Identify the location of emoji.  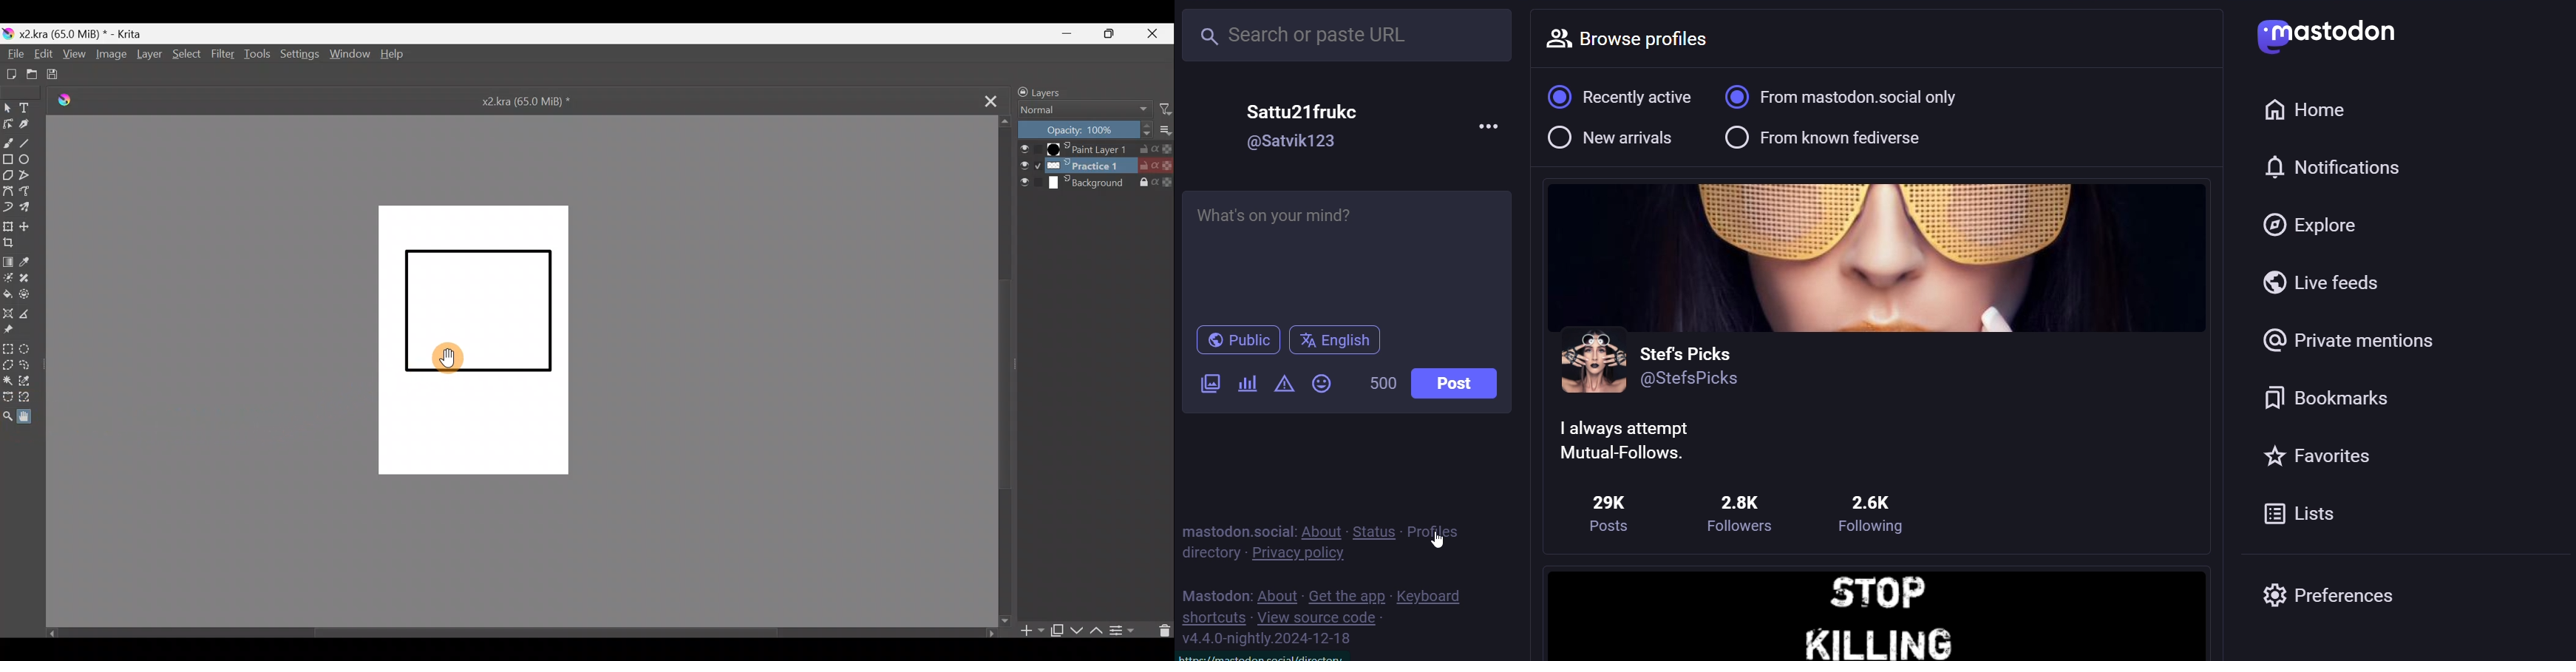
(1322, 384).